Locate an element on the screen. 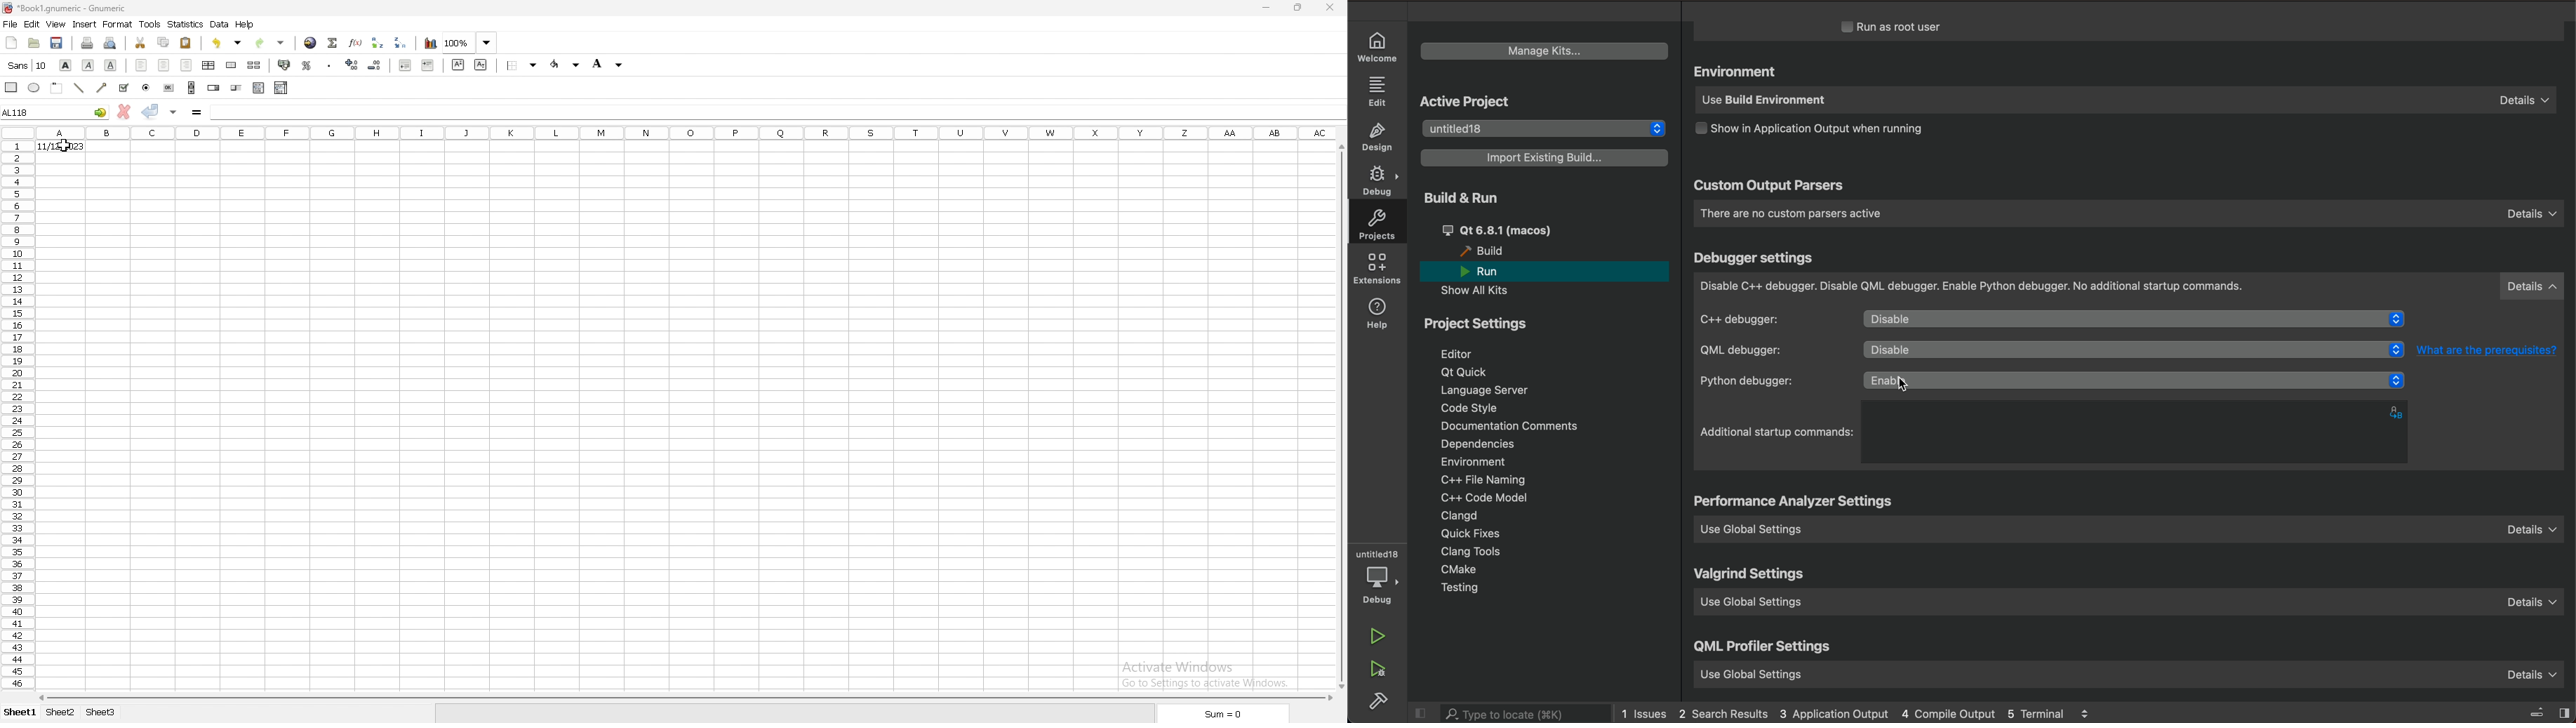 This screenshot has width=2576, height=728. sheet 3 is located at coordinates (100, 712).